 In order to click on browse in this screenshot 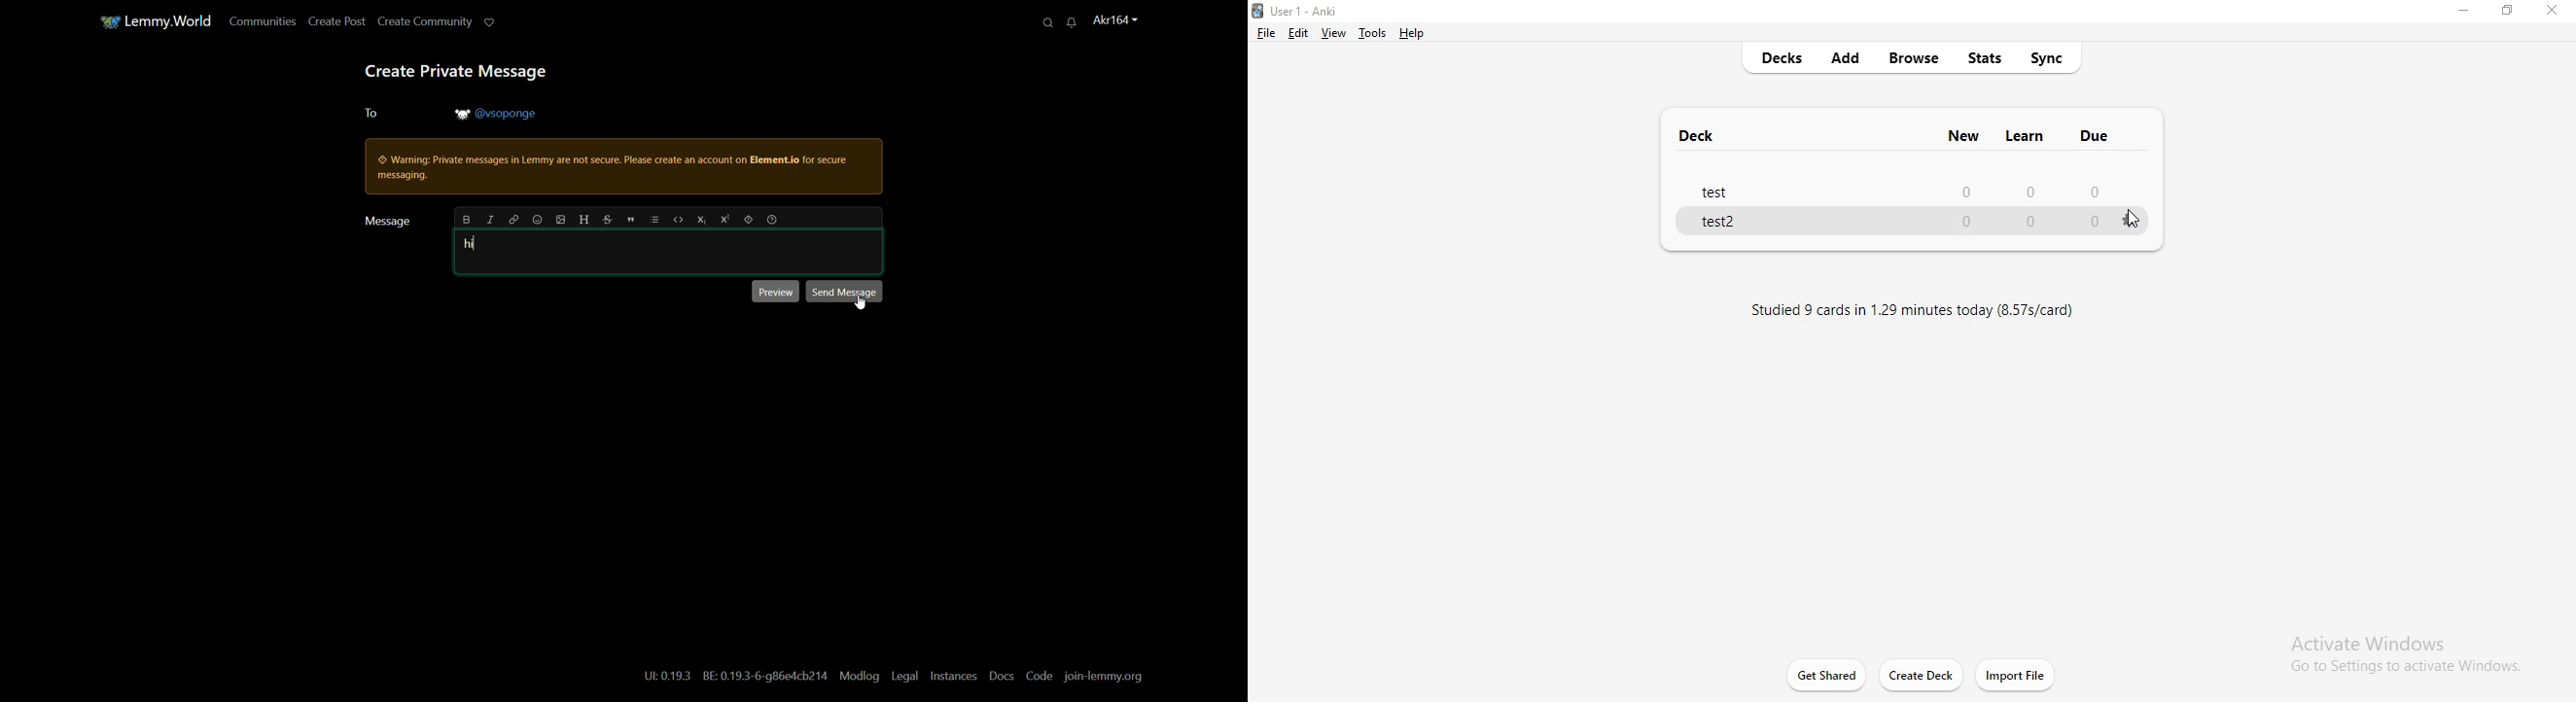, I will do `click(1915, 60)`.